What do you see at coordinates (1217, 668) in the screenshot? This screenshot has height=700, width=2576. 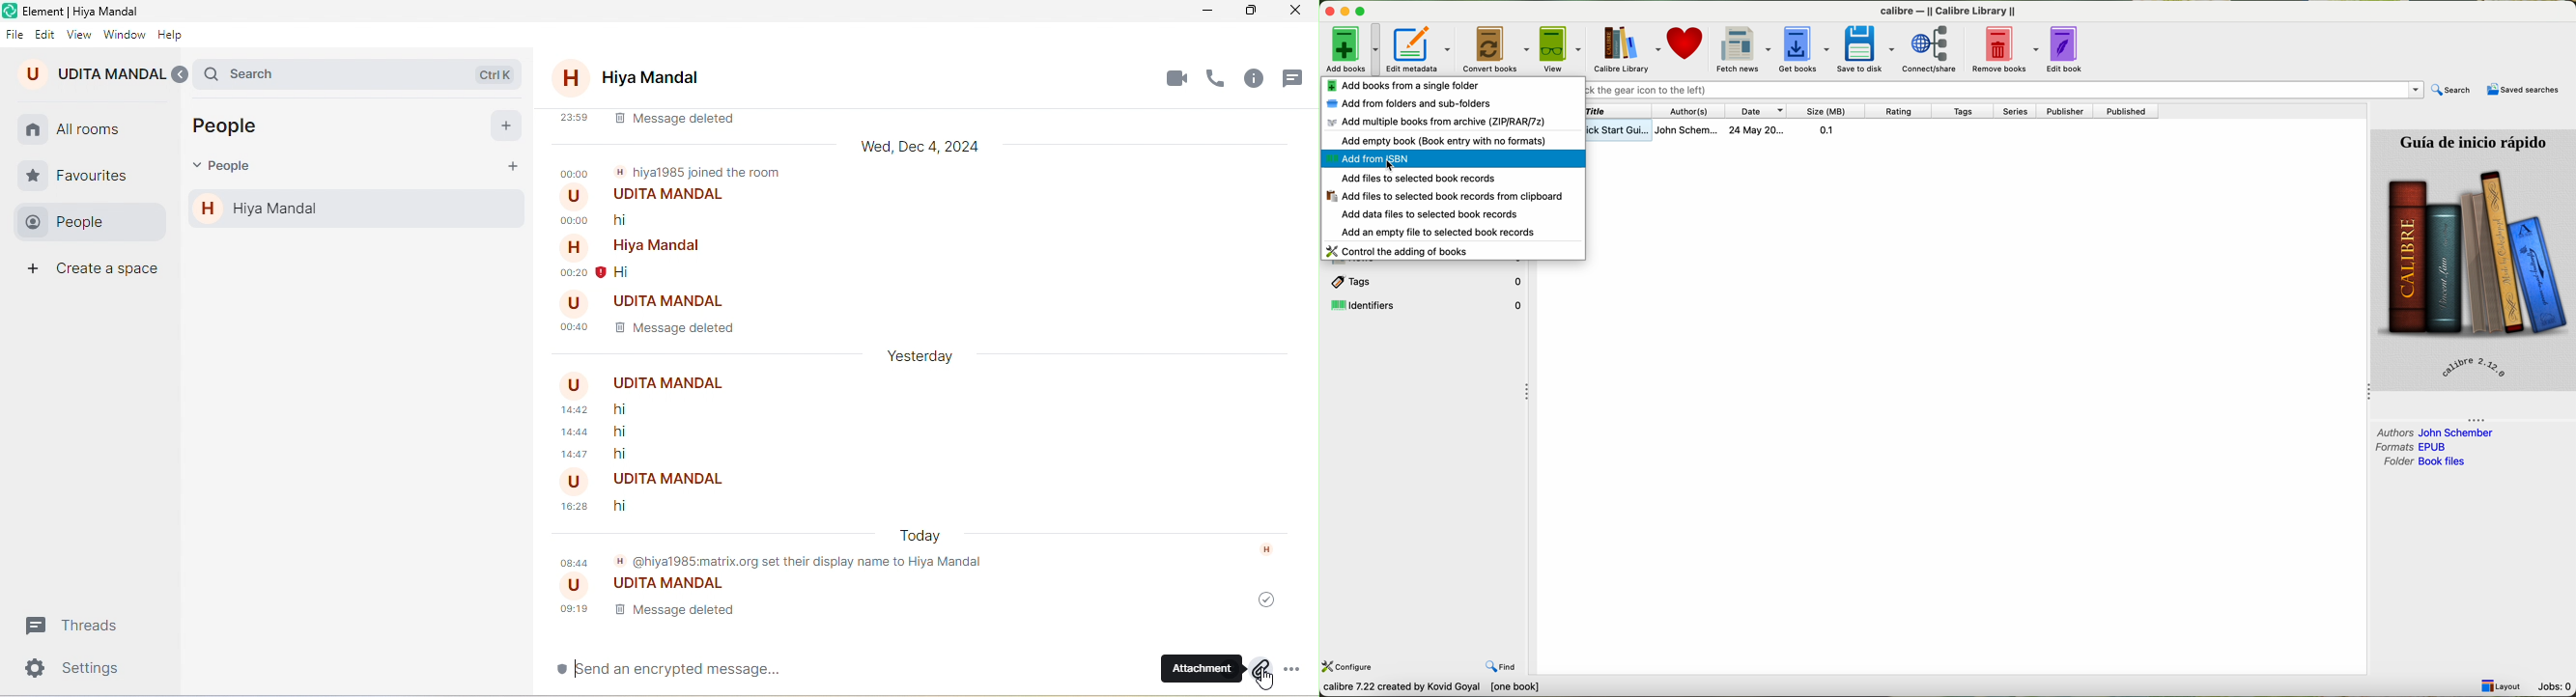 I see `attachment` at bounding box center [1217, 668].